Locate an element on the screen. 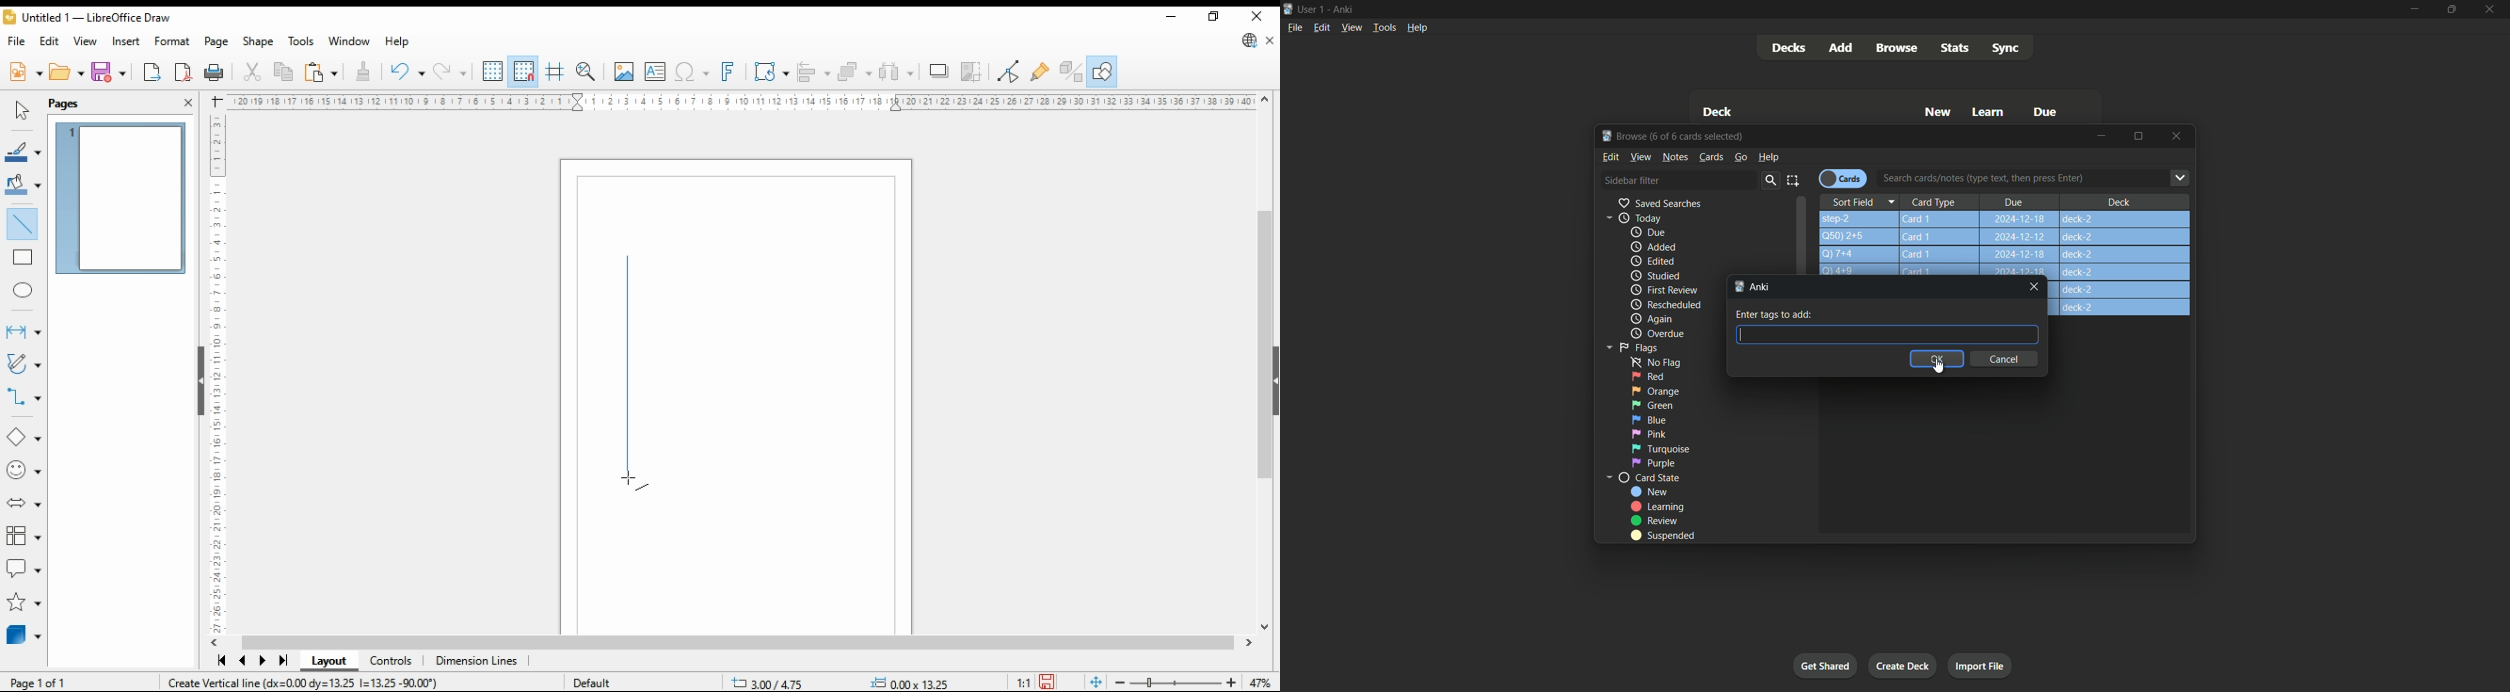 This screenshot has width=2520, height=700. layout is located at coordinates (328, 662).